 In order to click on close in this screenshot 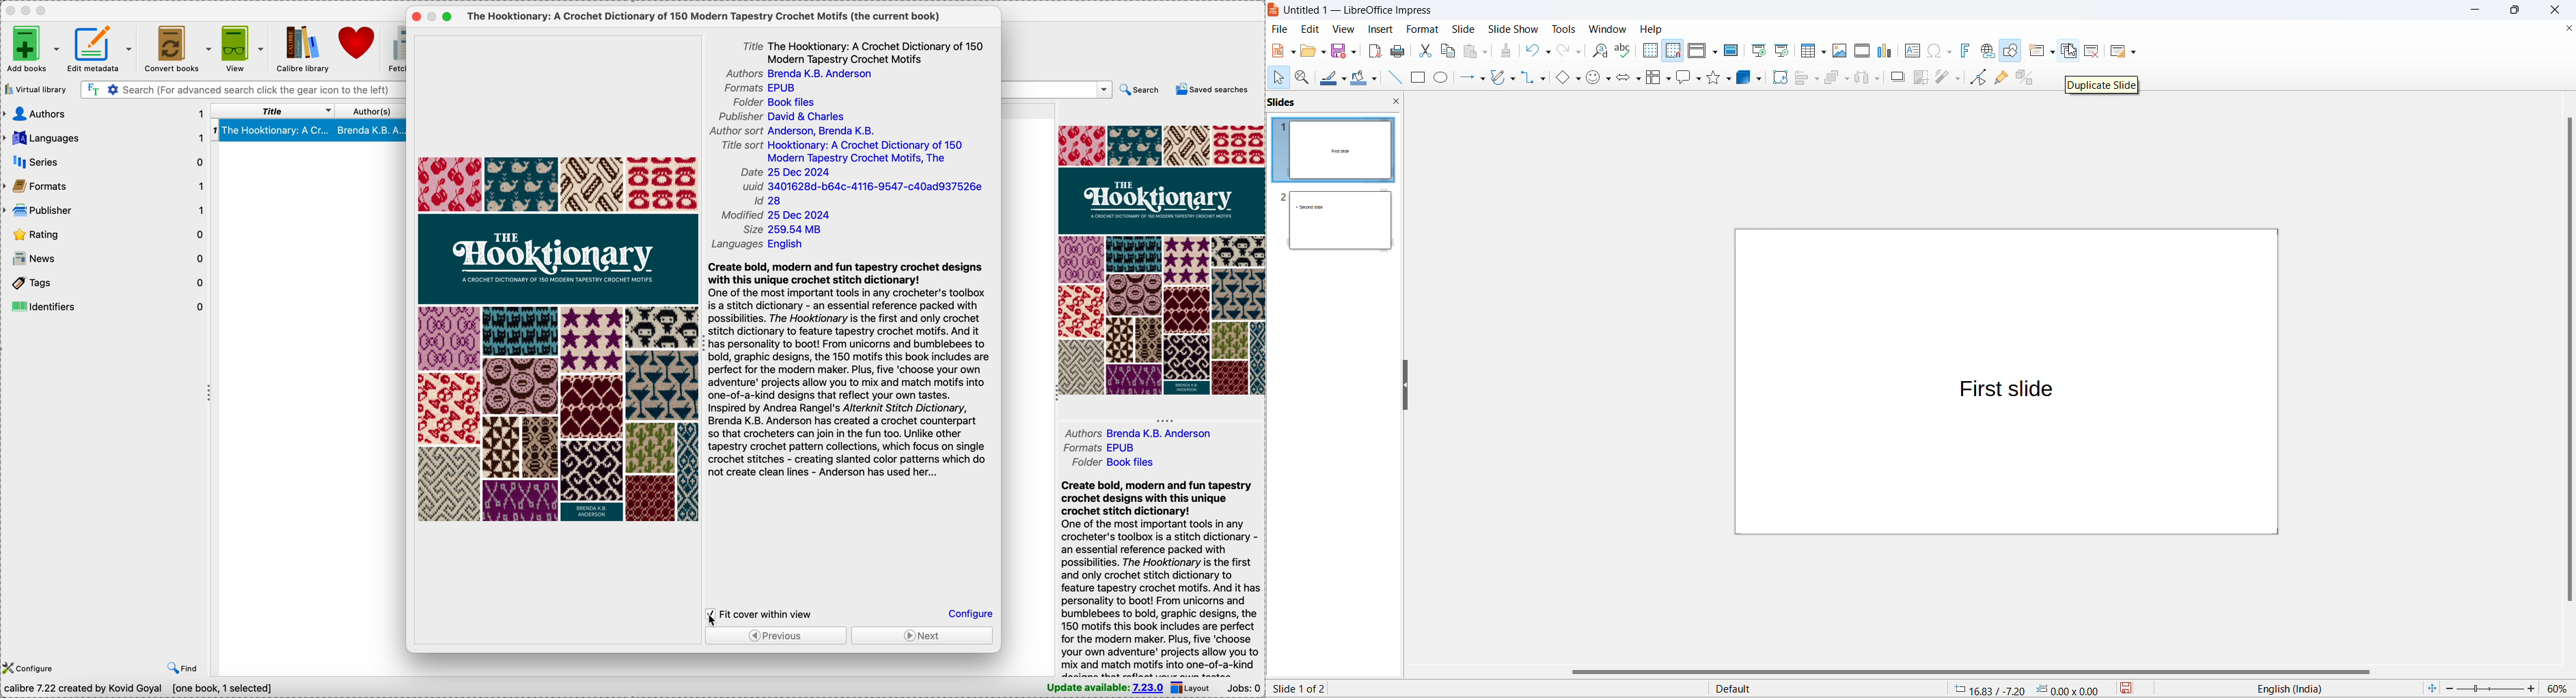, I will do `click(2556, 10)`.